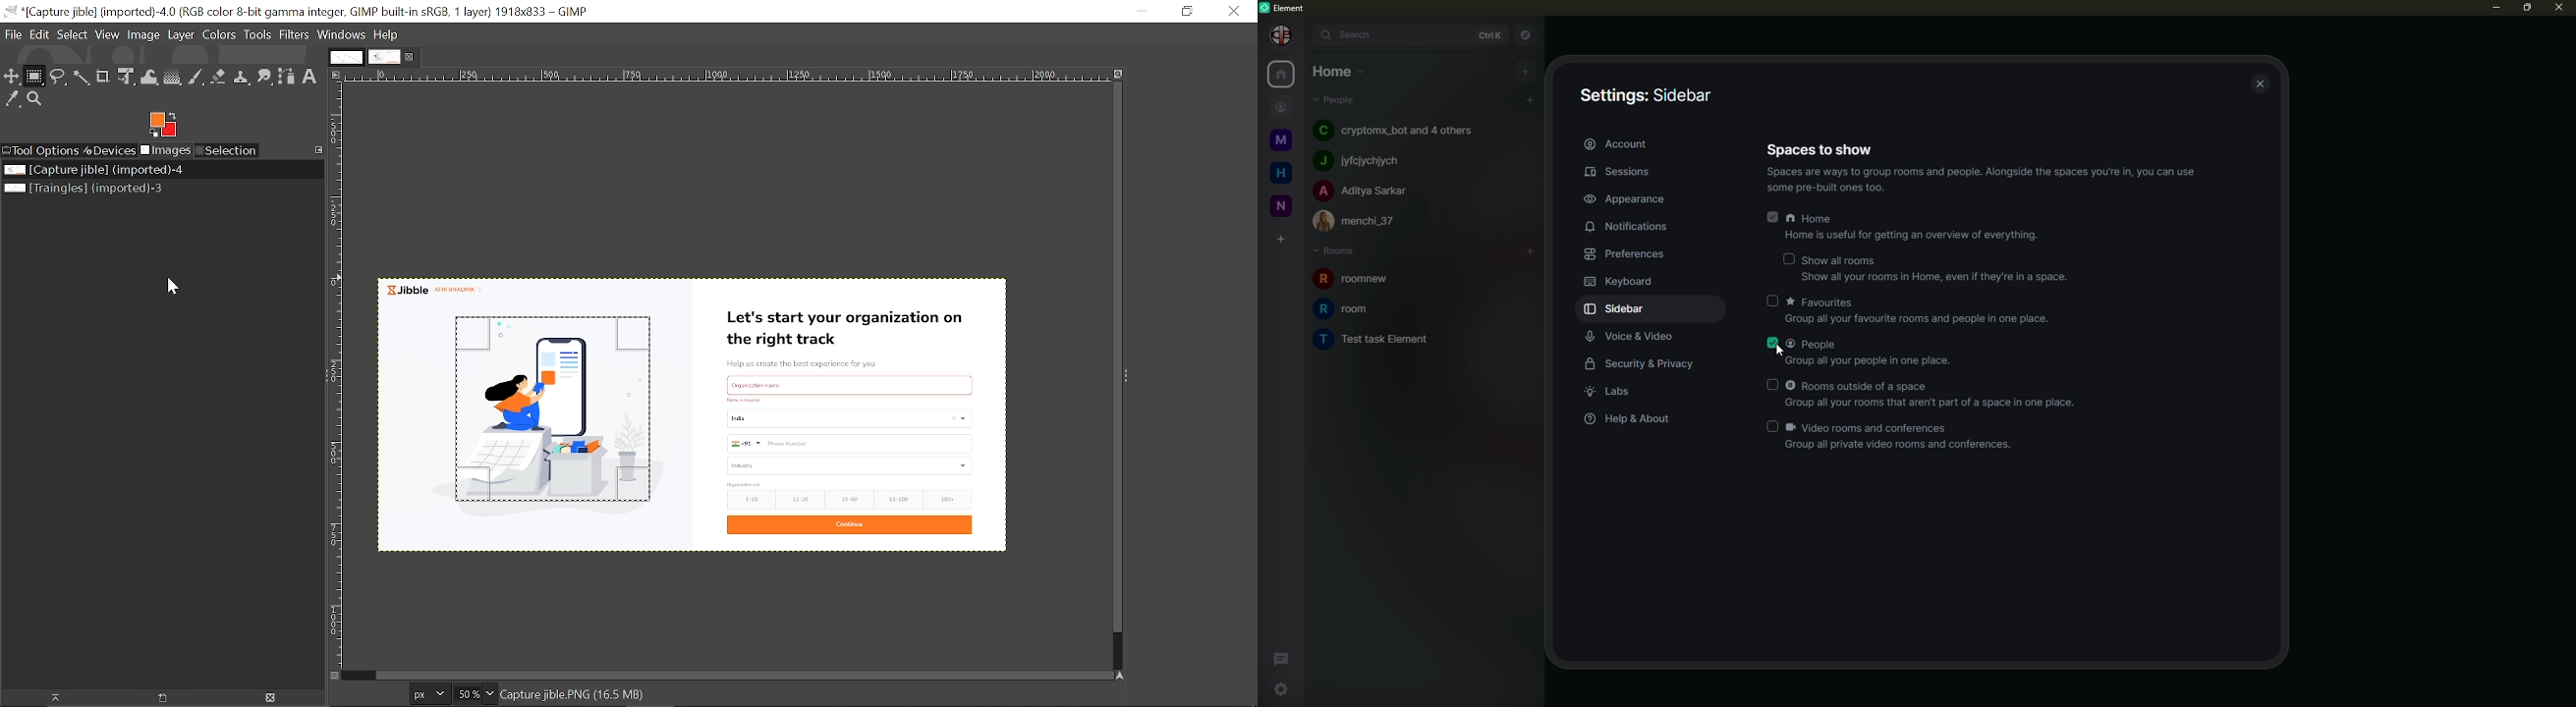  What do you see at coordinates (1279, 141) in the screenshot?
I see `myspace` at bounding box center [1279, 141].